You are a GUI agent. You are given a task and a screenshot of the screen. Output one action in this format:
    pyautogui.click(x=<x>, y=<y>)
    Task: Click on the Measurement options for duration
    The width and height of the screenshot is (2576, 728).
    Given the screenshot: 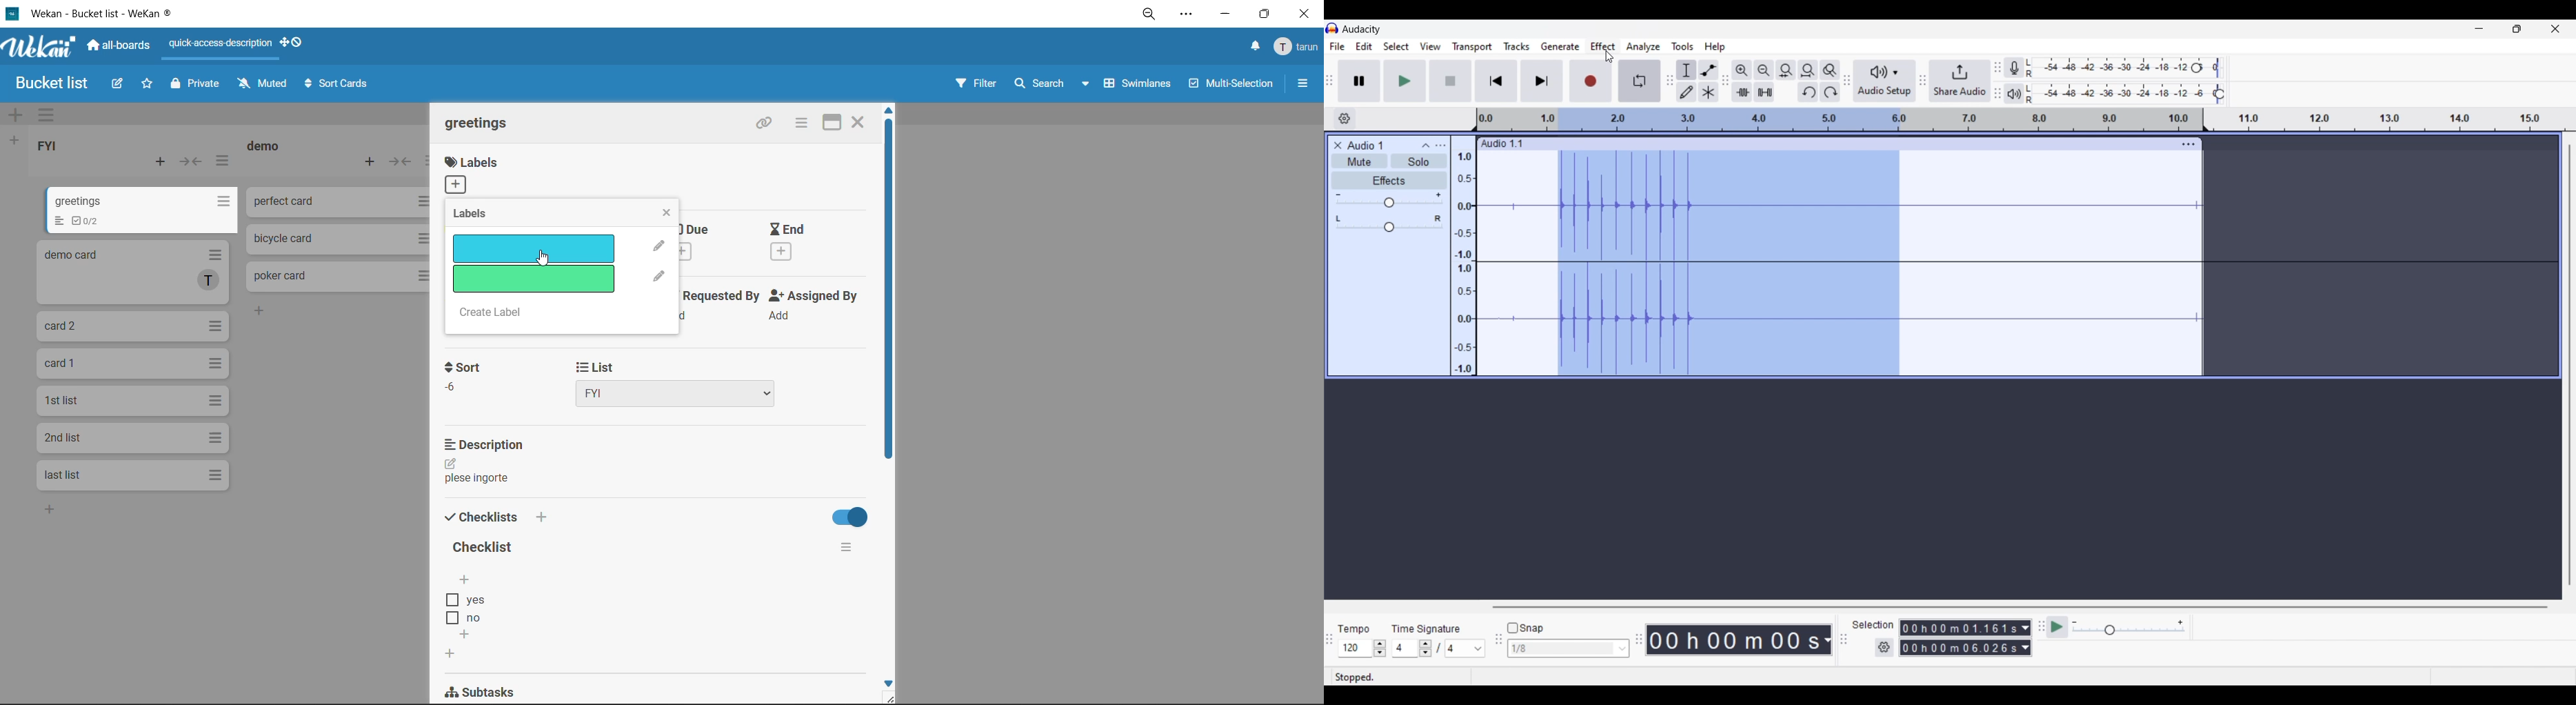 What is the action you would take?
    pyautogui.click(x=1826, y=640)
    